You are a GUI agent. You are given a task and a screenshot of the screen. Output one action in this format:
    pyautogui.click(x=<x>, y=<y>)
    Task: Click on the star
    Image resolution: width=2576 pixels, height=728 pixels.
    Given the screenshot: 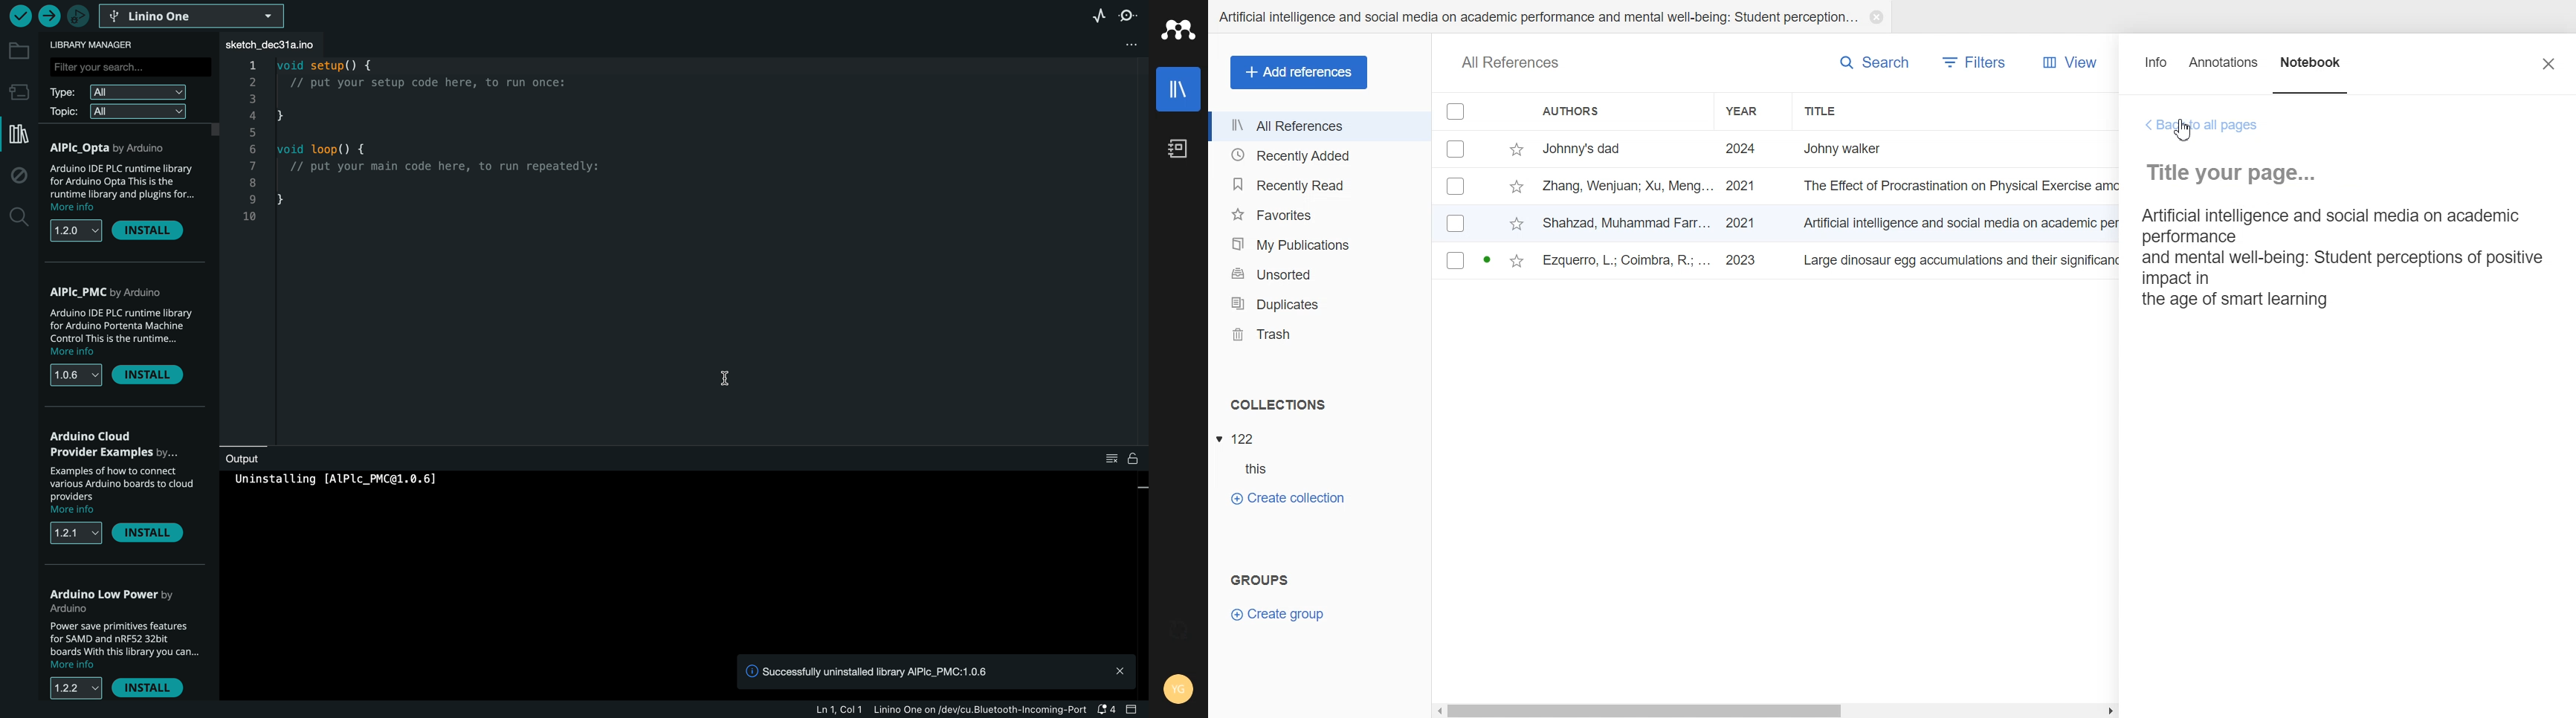 What is the action you would take?
    pyautogui.click(x=1517, y=262)
    